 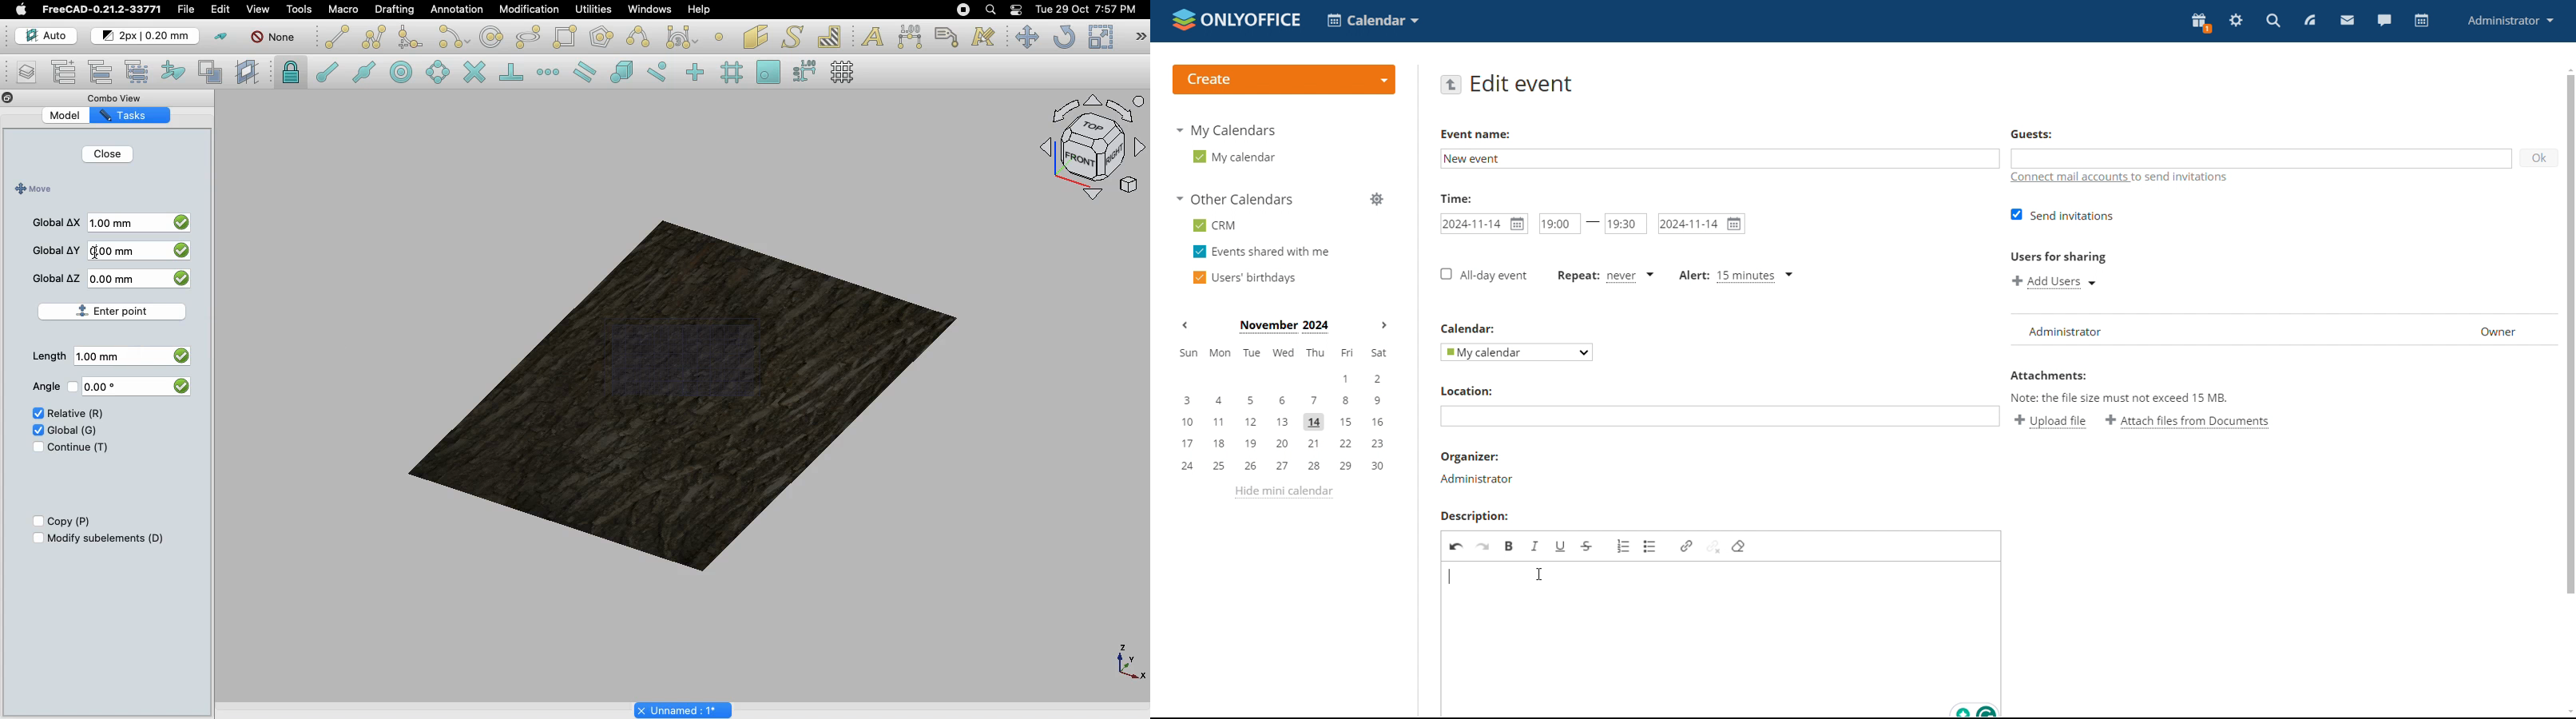 I want to click on Length, so click(x=49, y=356).